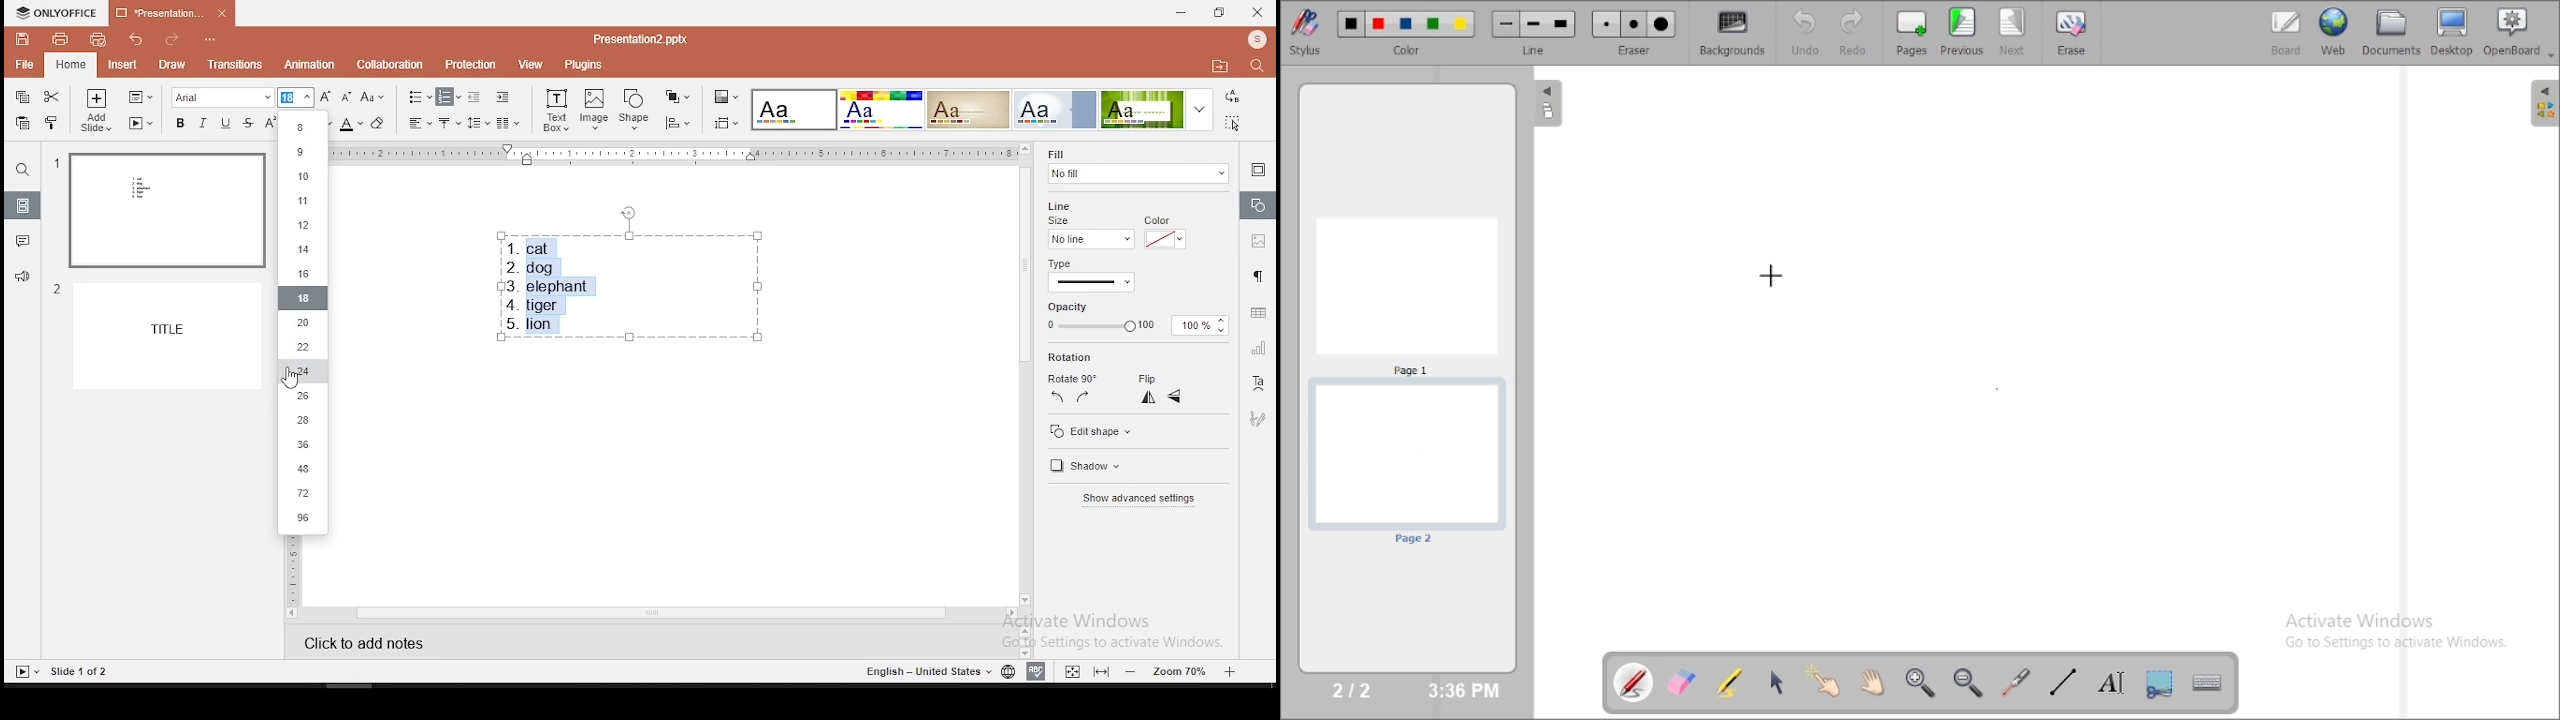  I want to click on left, so click(1056, 399).